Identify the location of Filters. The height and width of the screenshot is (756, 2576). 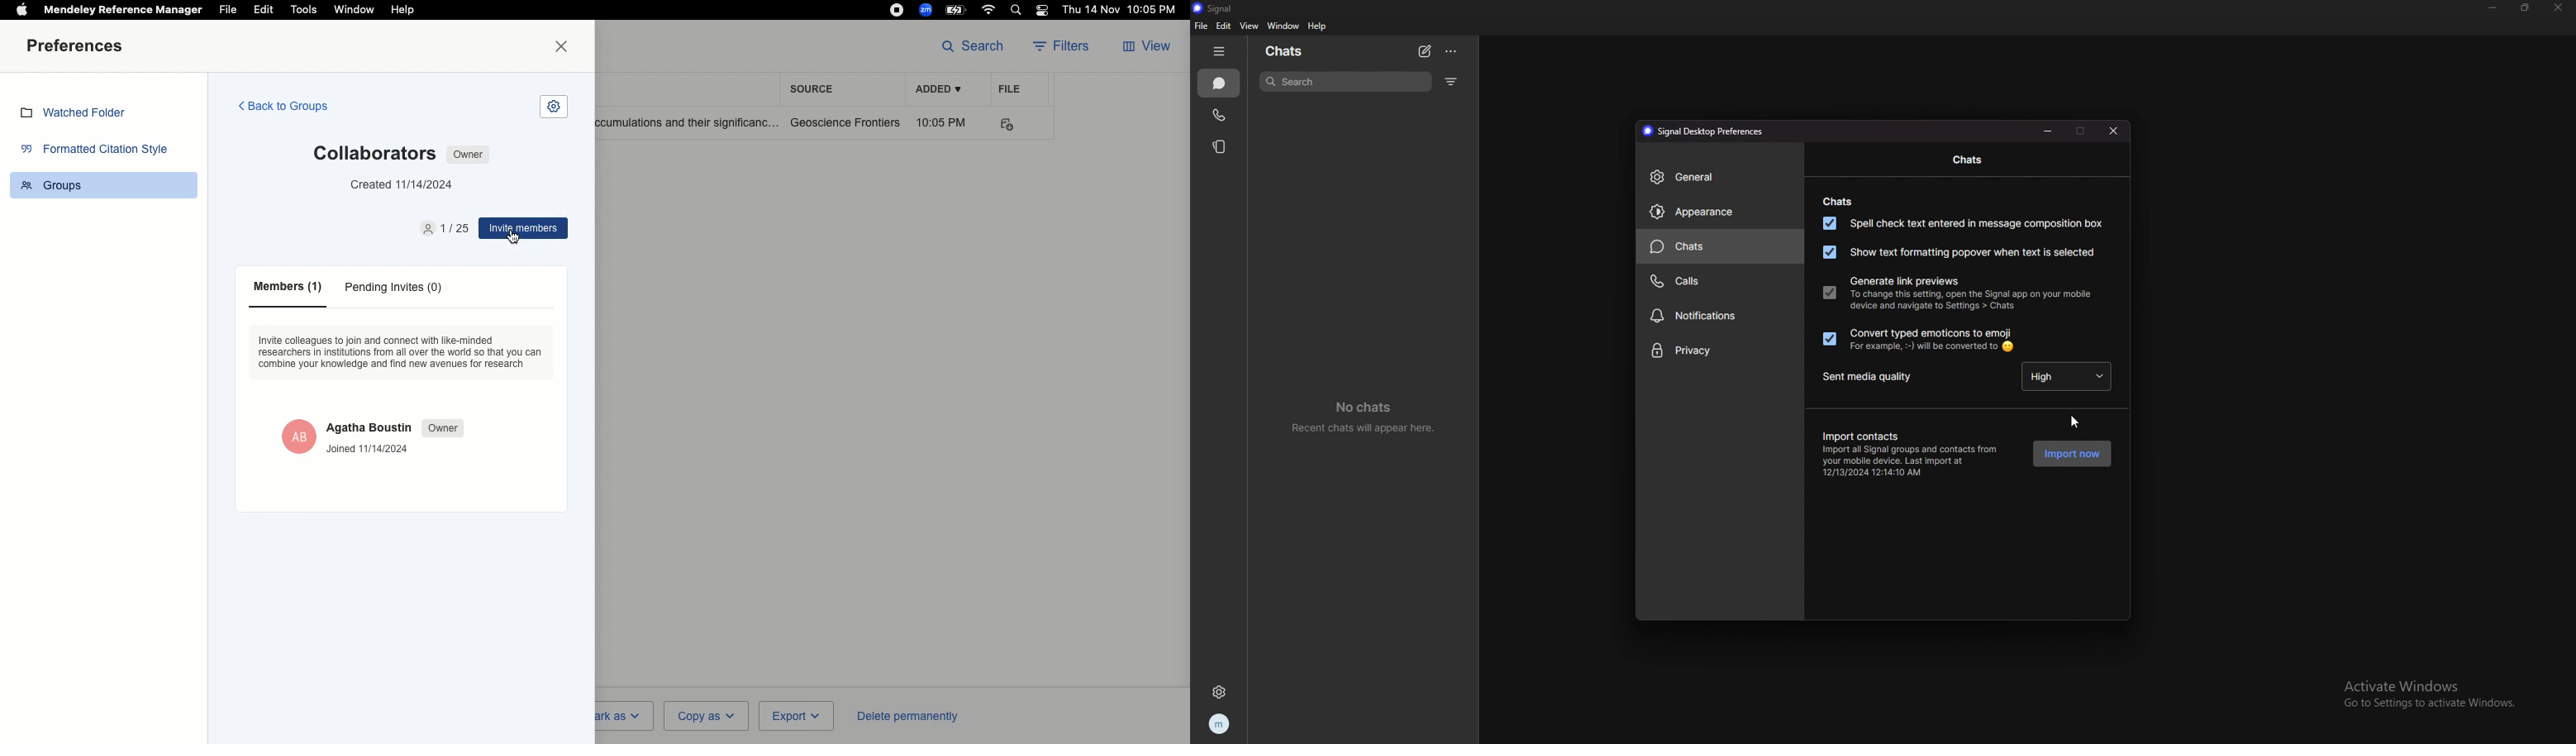
(1066, 47).